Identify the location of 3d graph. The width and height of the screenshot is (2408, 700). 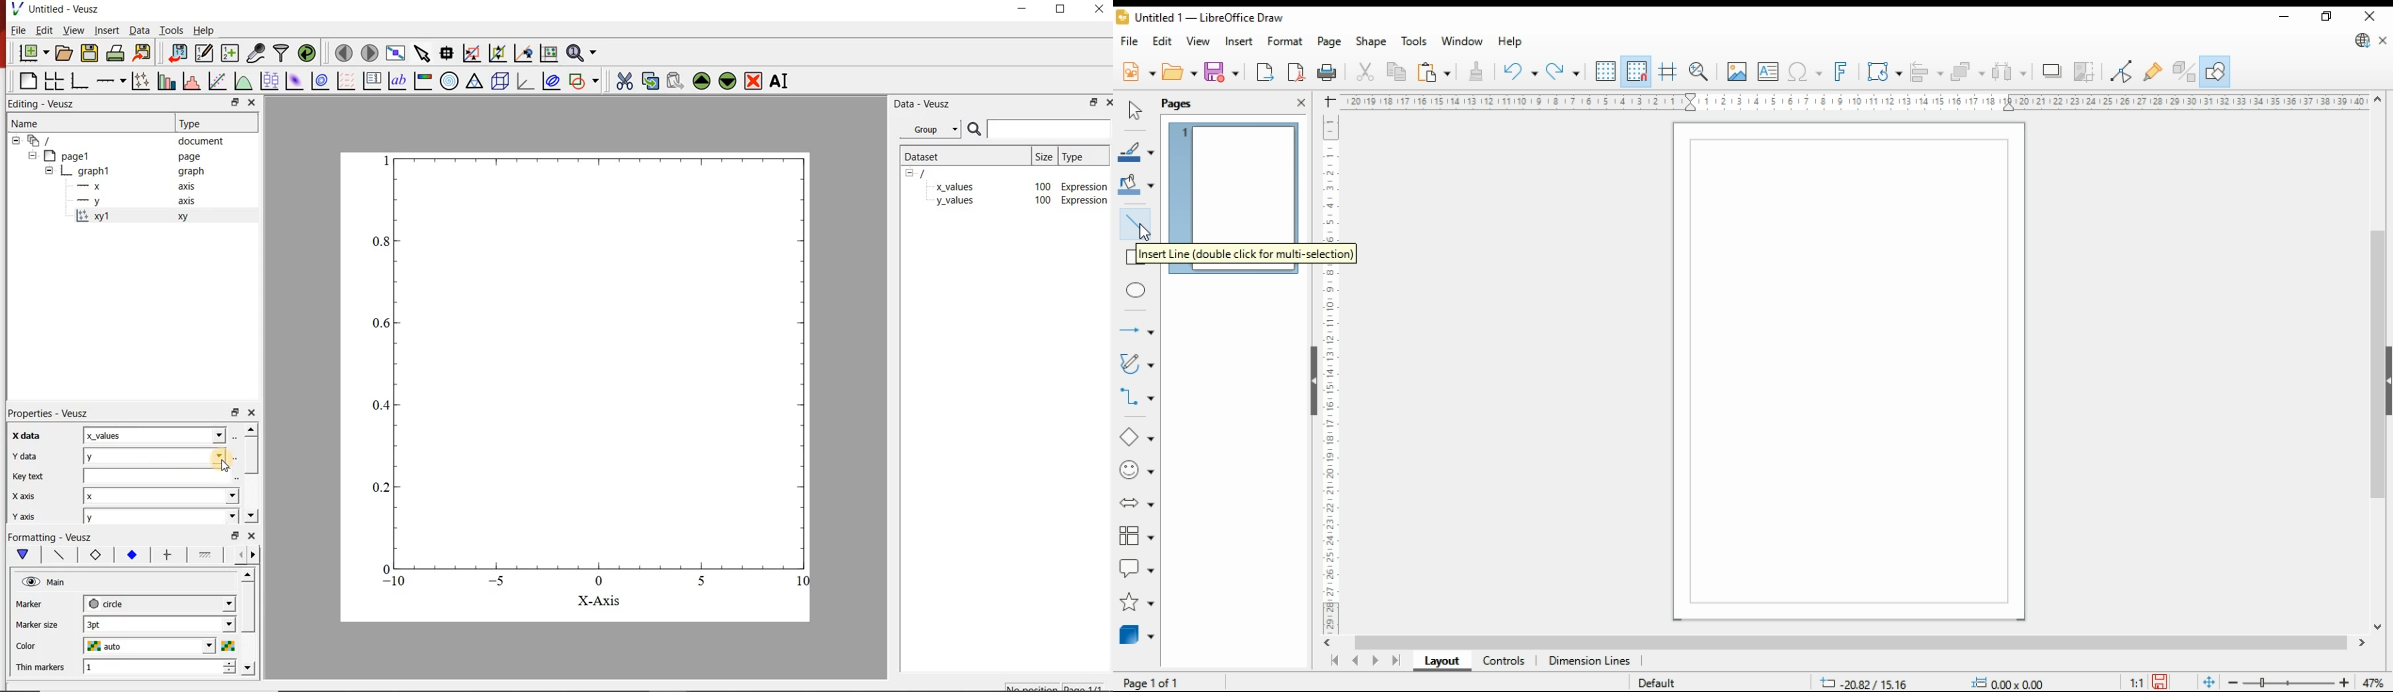
(526, 83).